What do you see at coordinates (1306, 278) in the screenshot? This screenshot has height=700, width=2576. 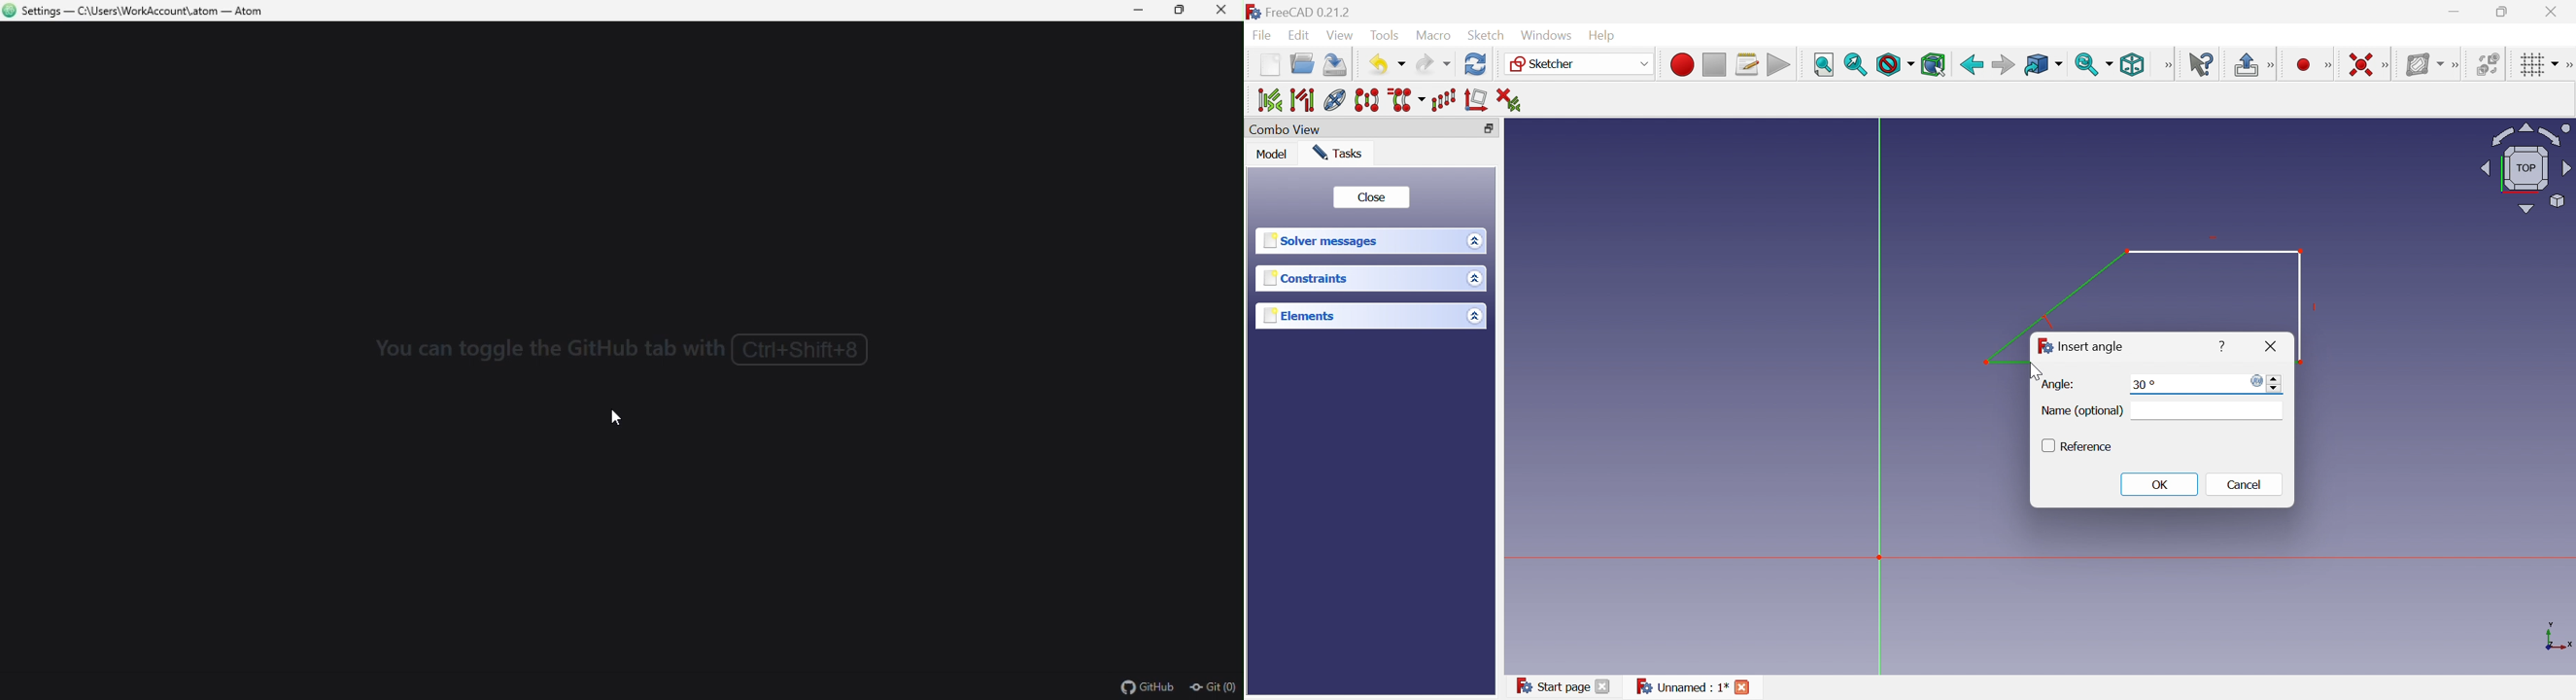 I see `Constraints` at bounding box center [1306, 278].